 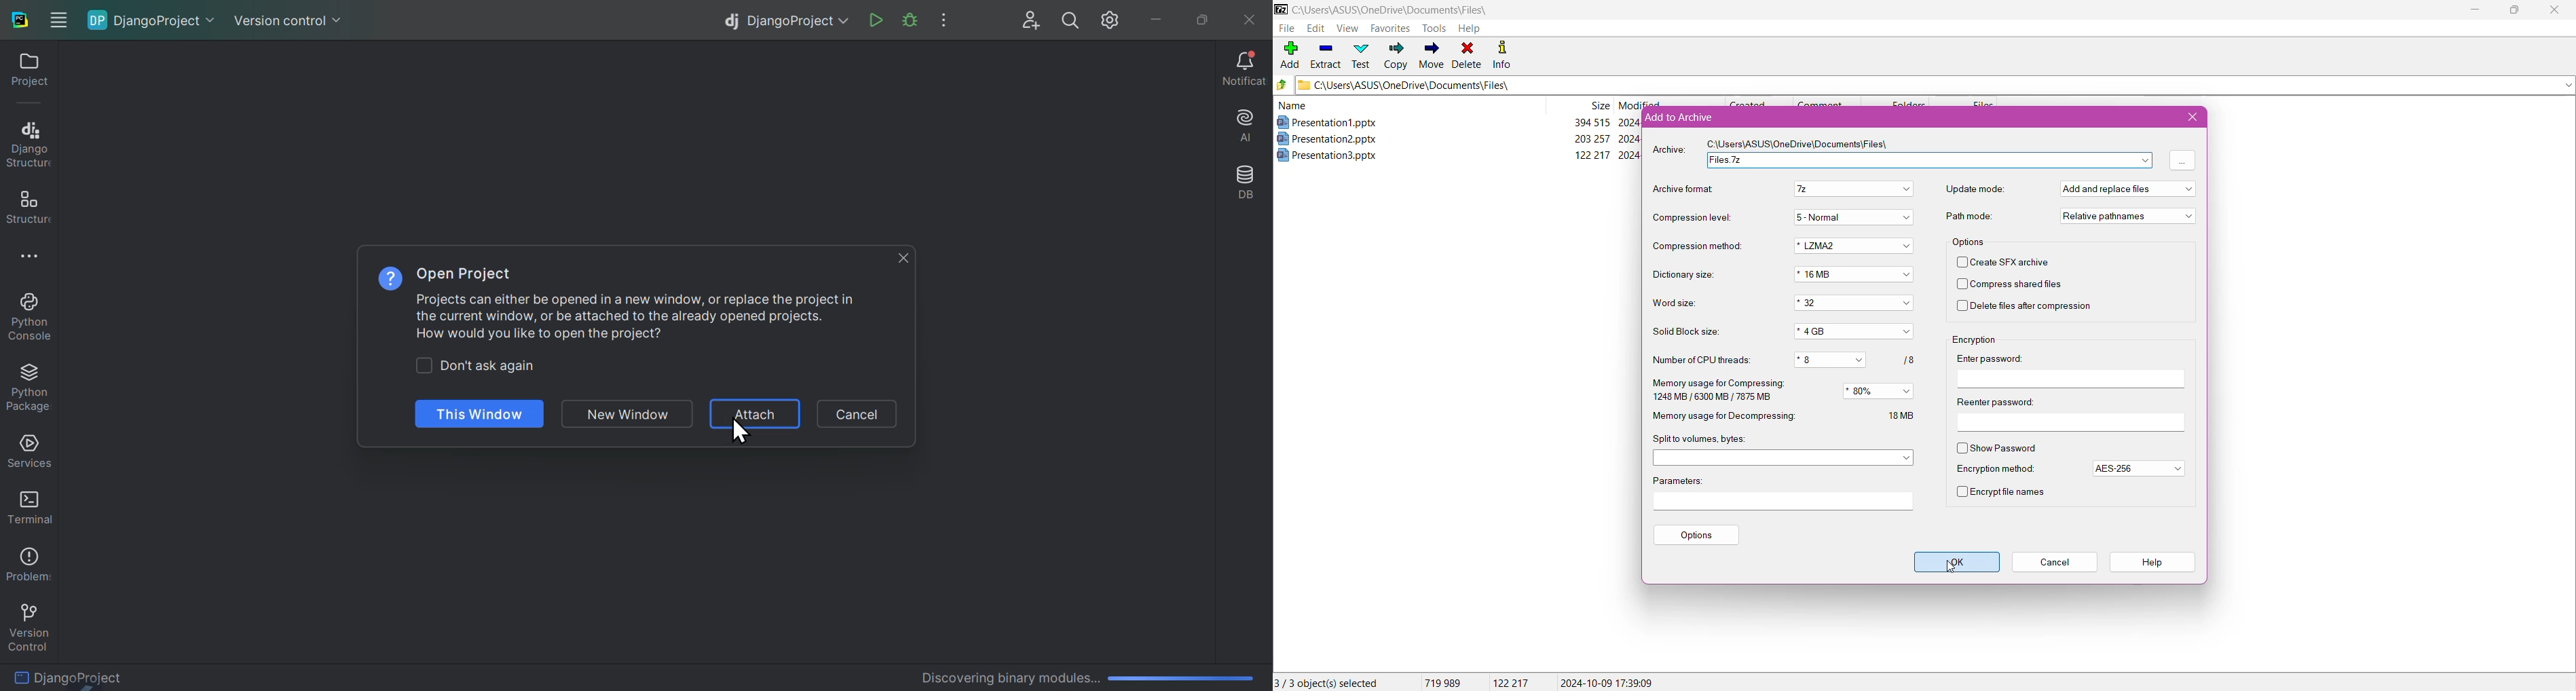 What do you see at coordinates (1315, 29) in the screenshot?
I see `Edit` at bounding box center [1315, 29].